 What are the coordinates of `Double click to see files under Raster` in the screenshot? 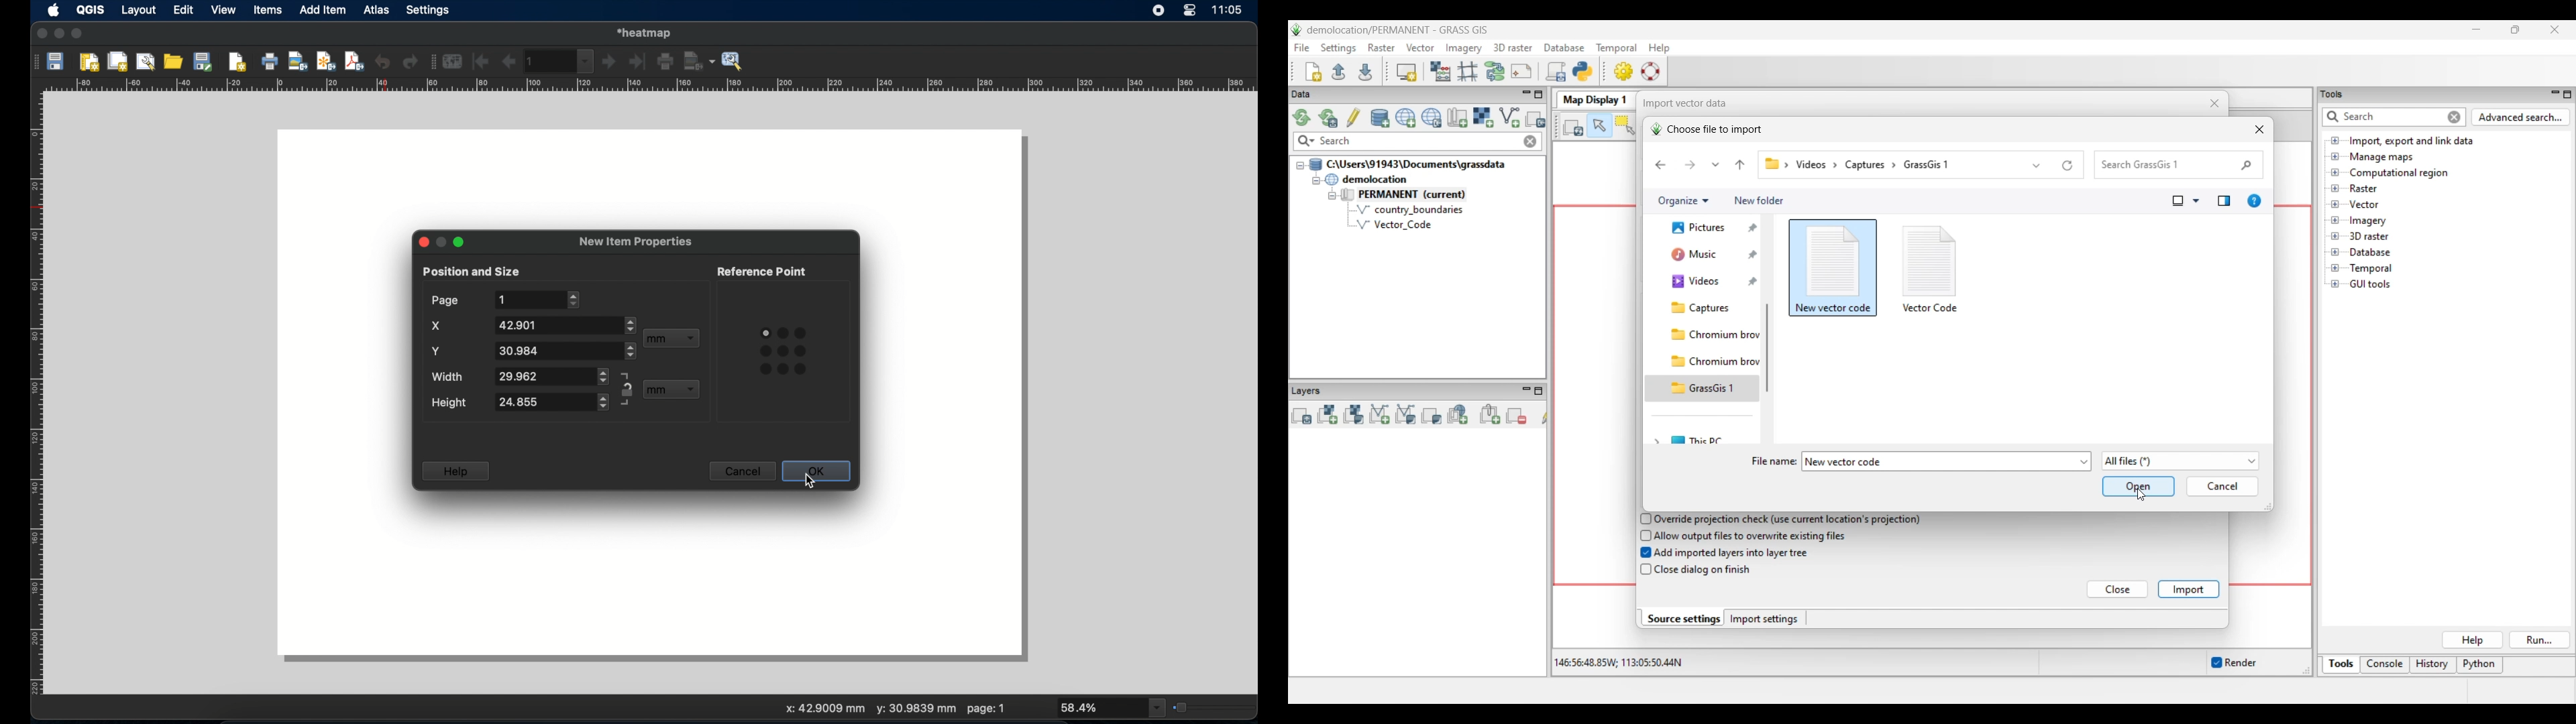 It's located at (2363, 188).